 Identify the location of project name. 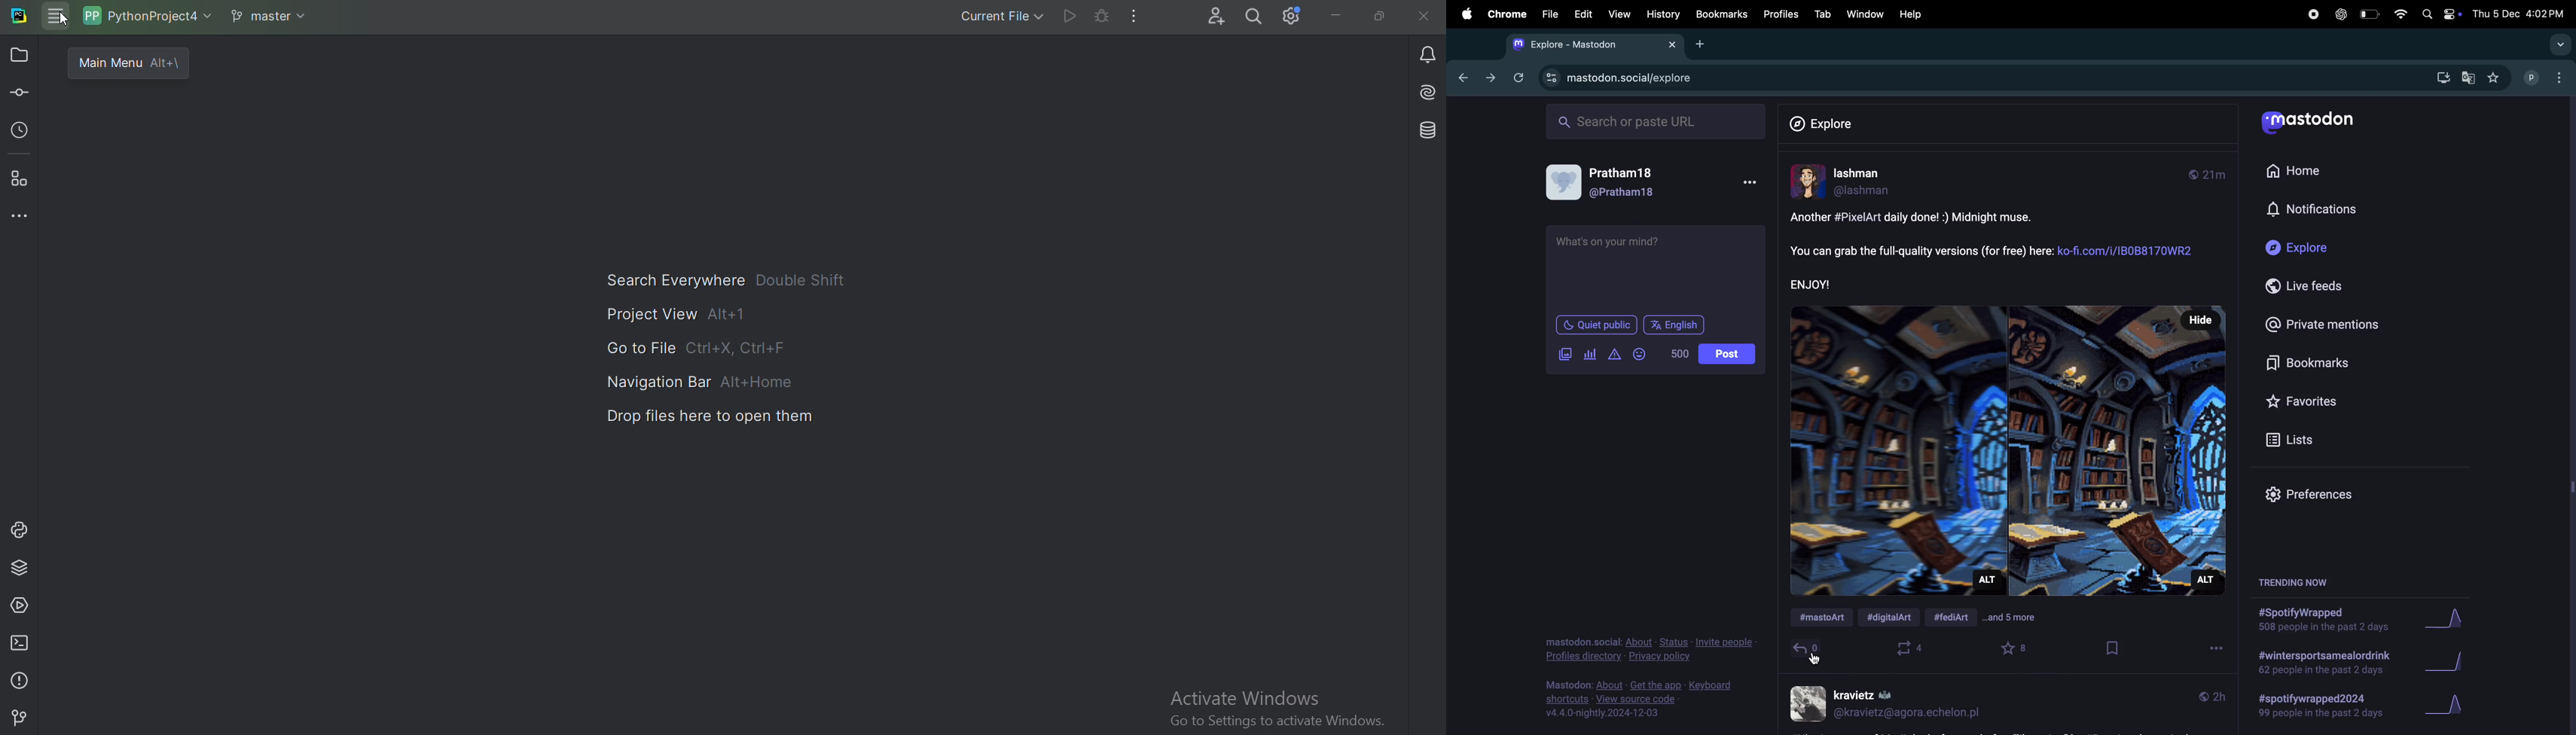
(147, 16).